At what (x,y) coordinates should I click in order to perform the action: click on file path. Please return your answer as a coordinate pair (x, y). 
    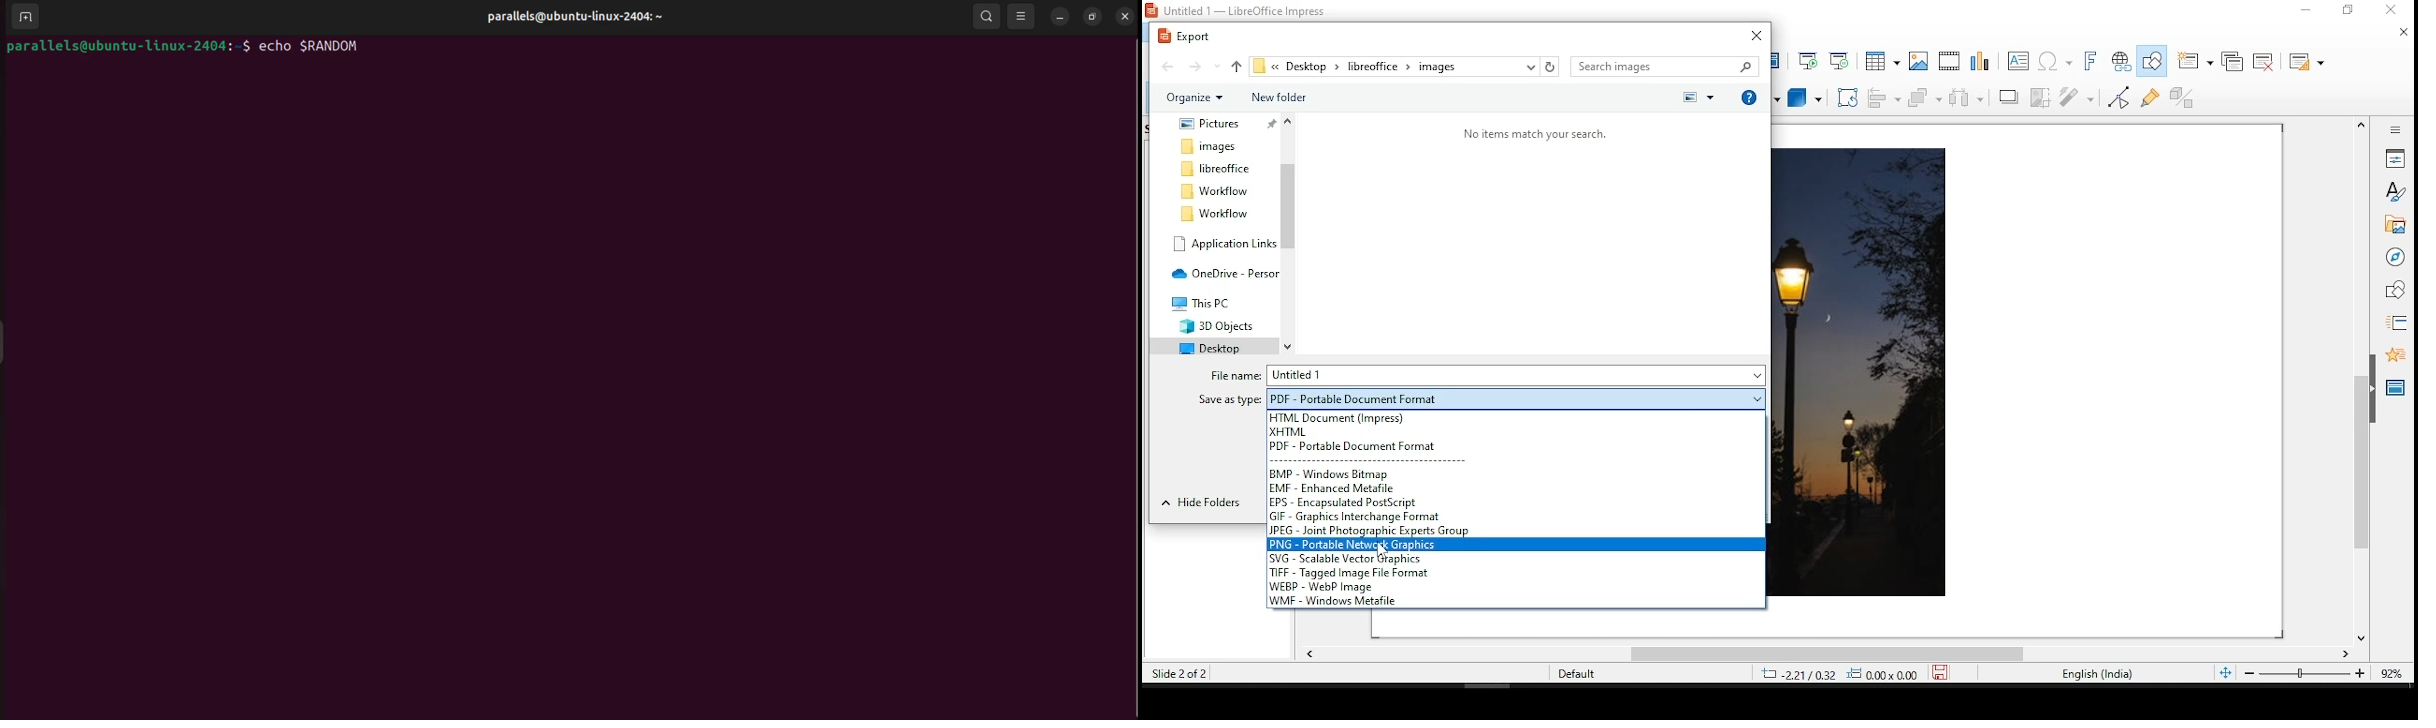
    Looking at the image, I should click on (1387, 67).